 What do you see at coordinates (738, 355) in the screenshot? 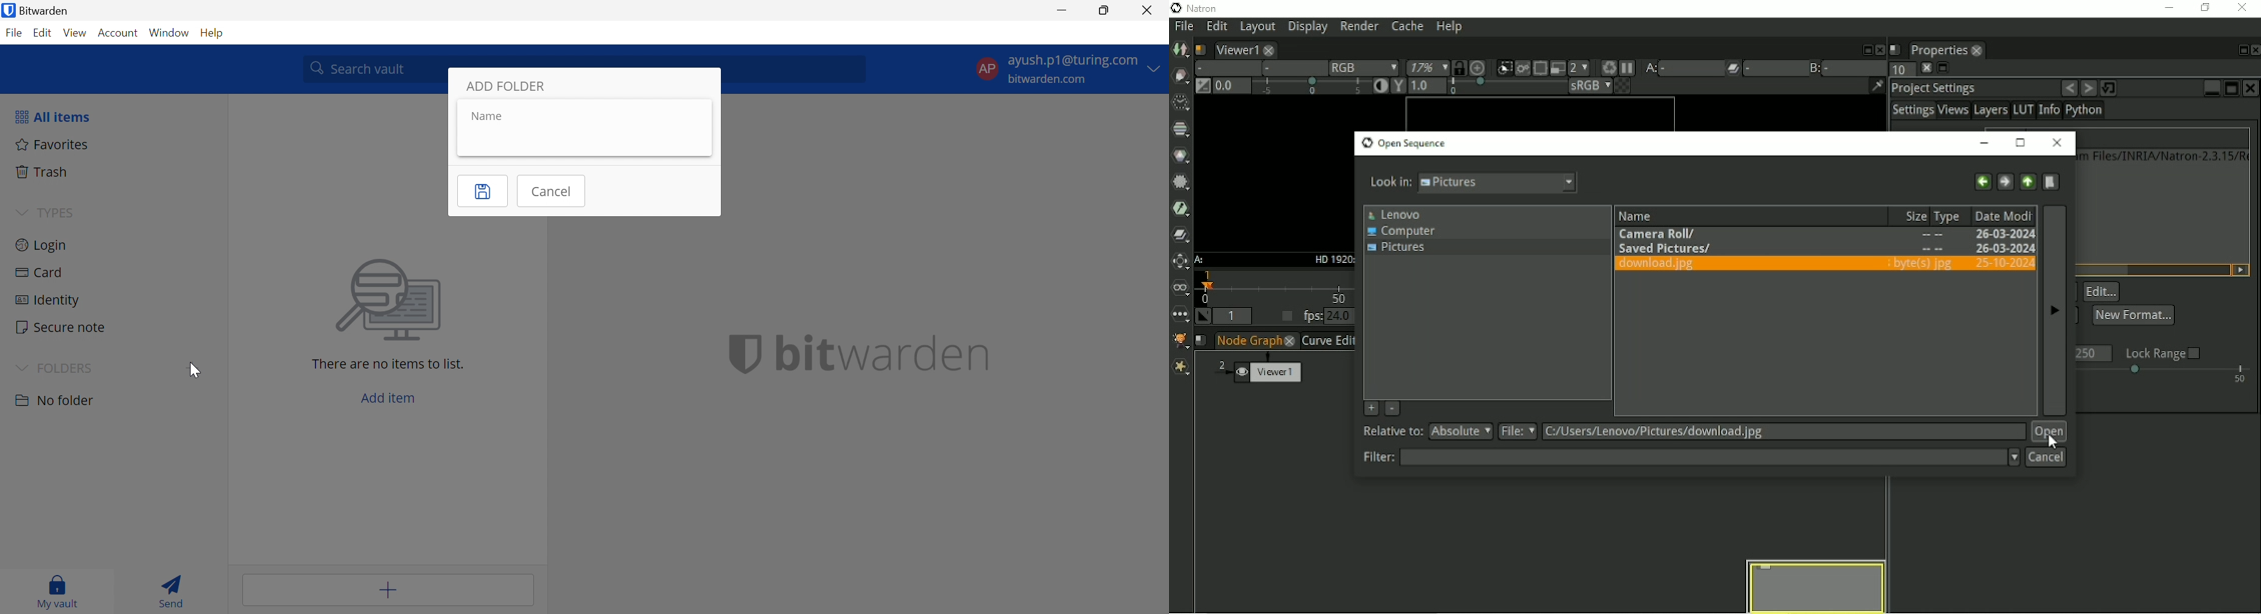
I see `bitwarden logo` at bounding box center [738, 355].